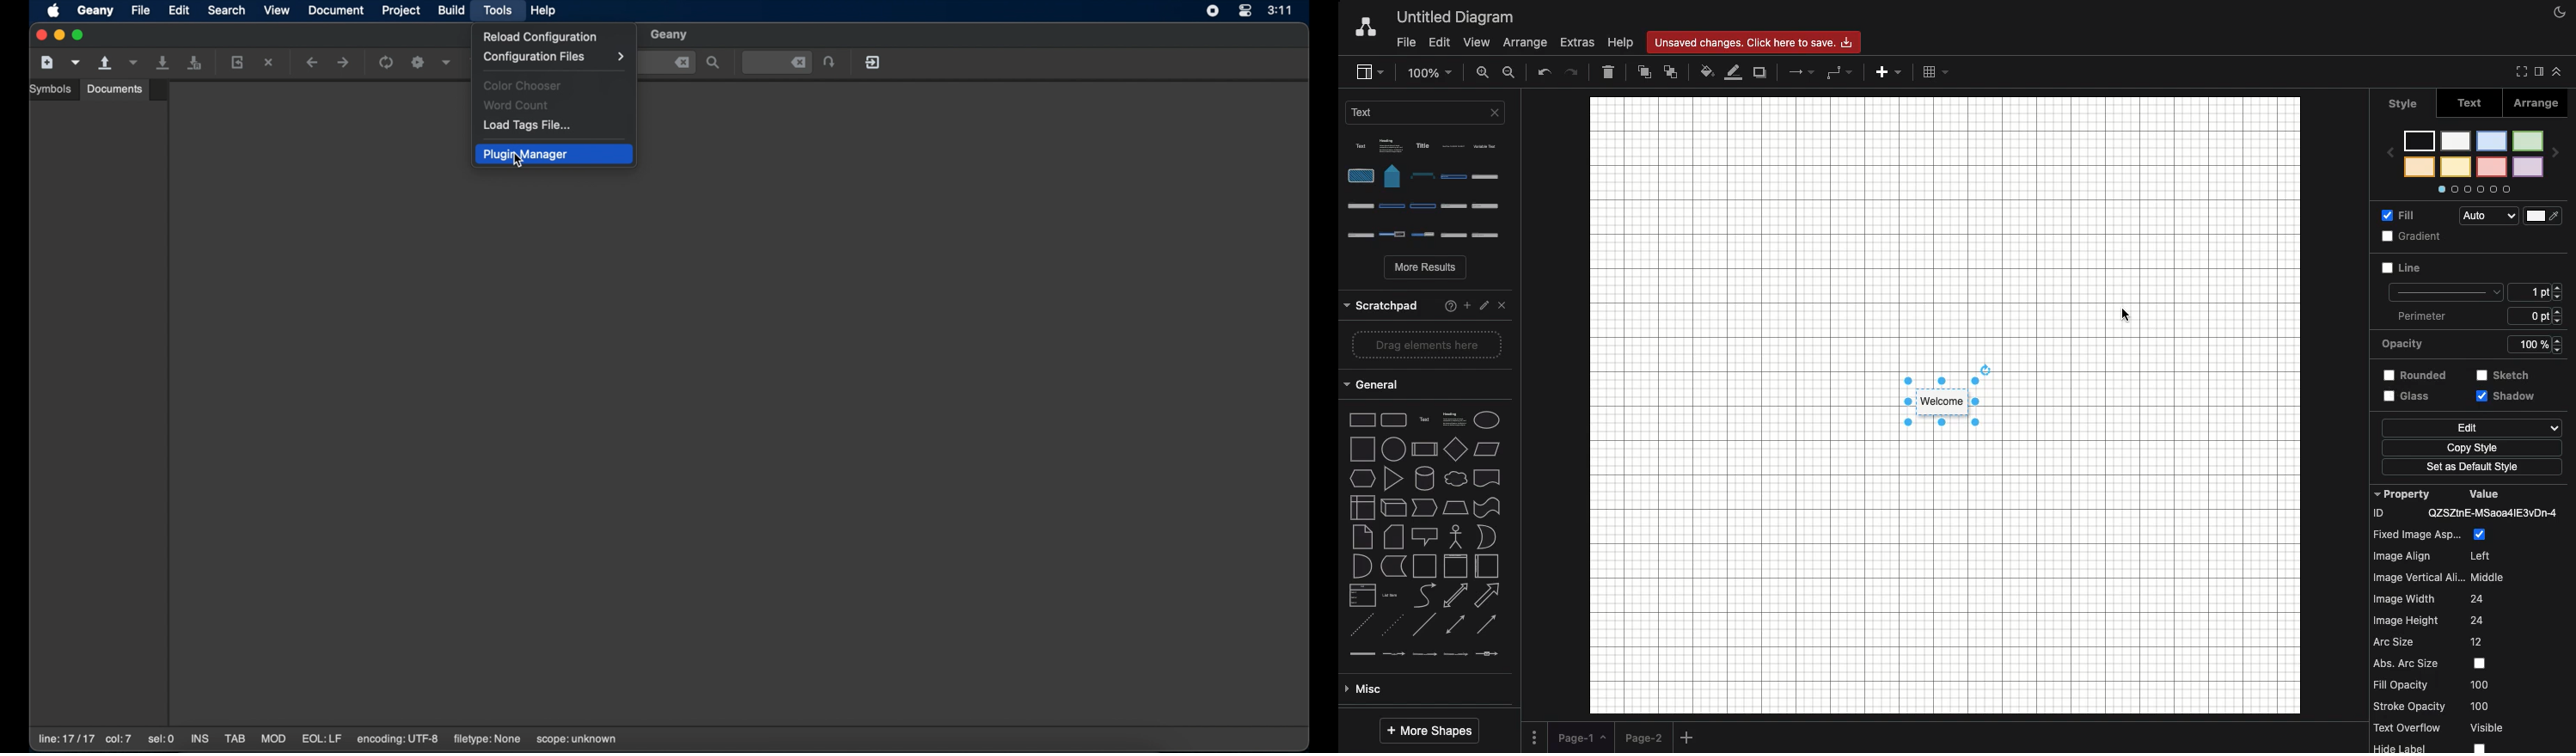 The height and width of the screenshot is (756, 2576). Describe the element at coordinates (1426, 387) in the screenshot. I see `shape` at that location.